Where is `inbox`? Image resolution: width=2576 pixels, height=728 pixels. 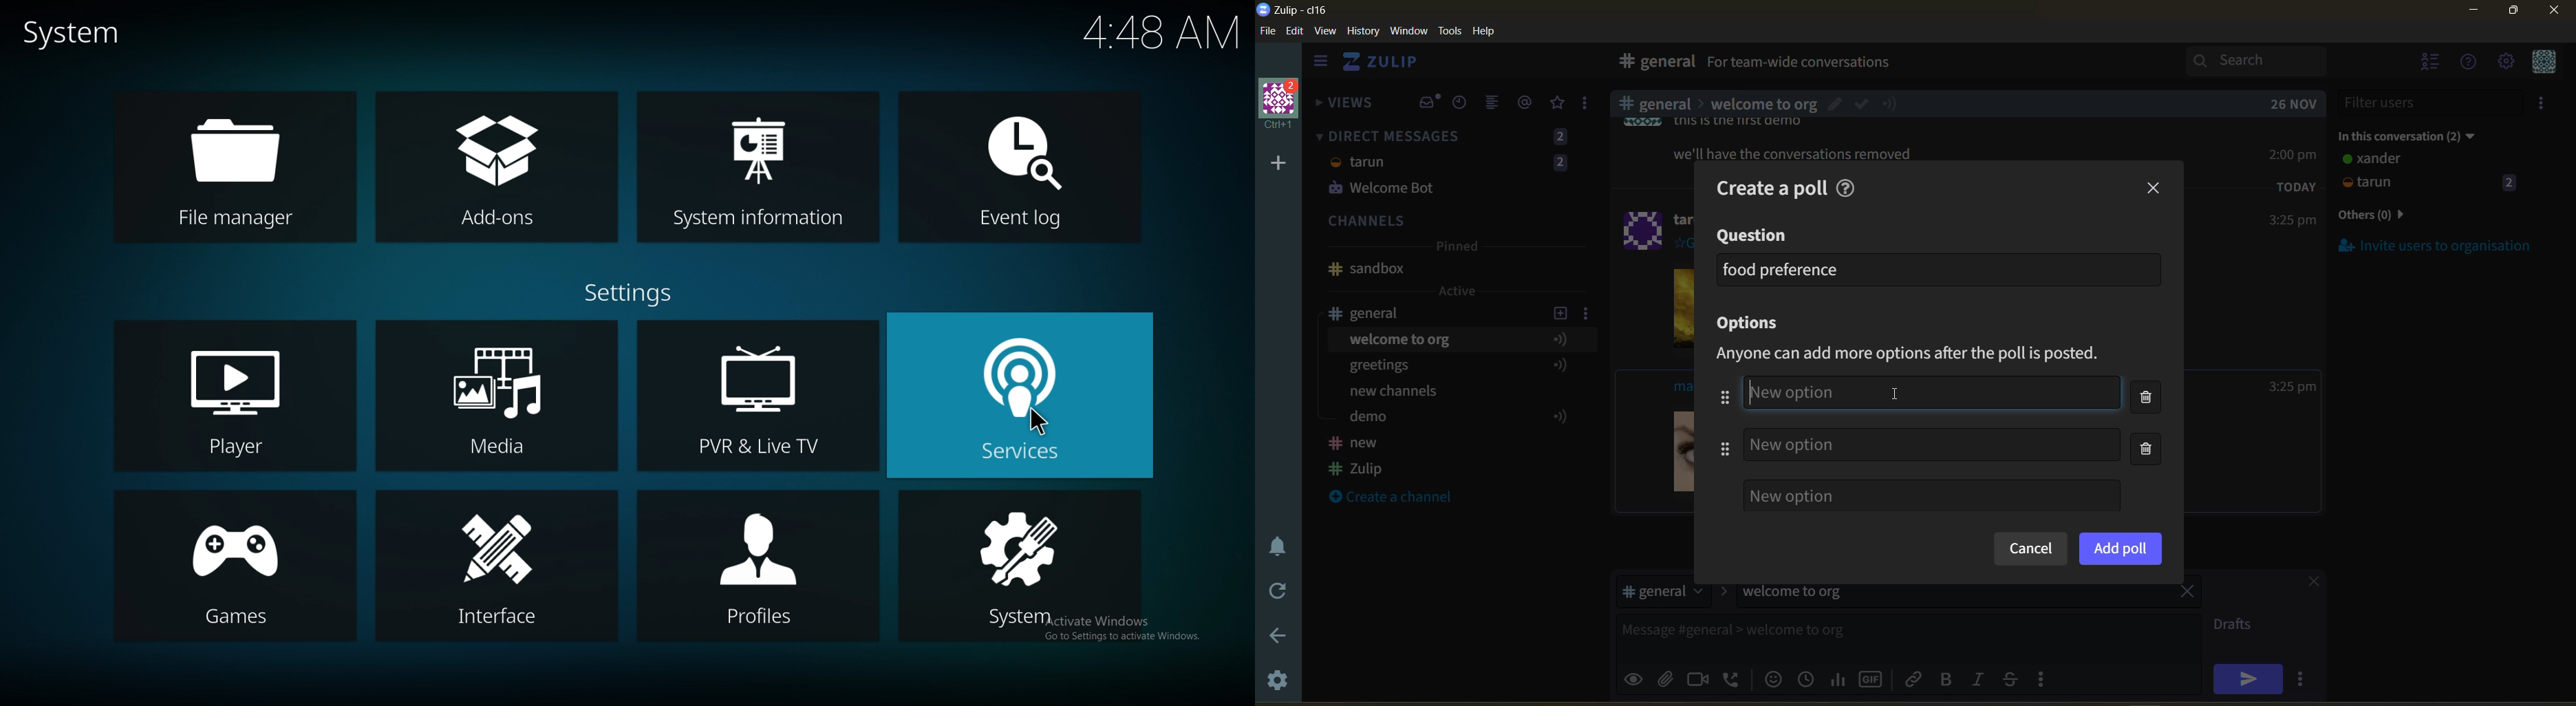 inbox is located at coordinates (1429, 103).